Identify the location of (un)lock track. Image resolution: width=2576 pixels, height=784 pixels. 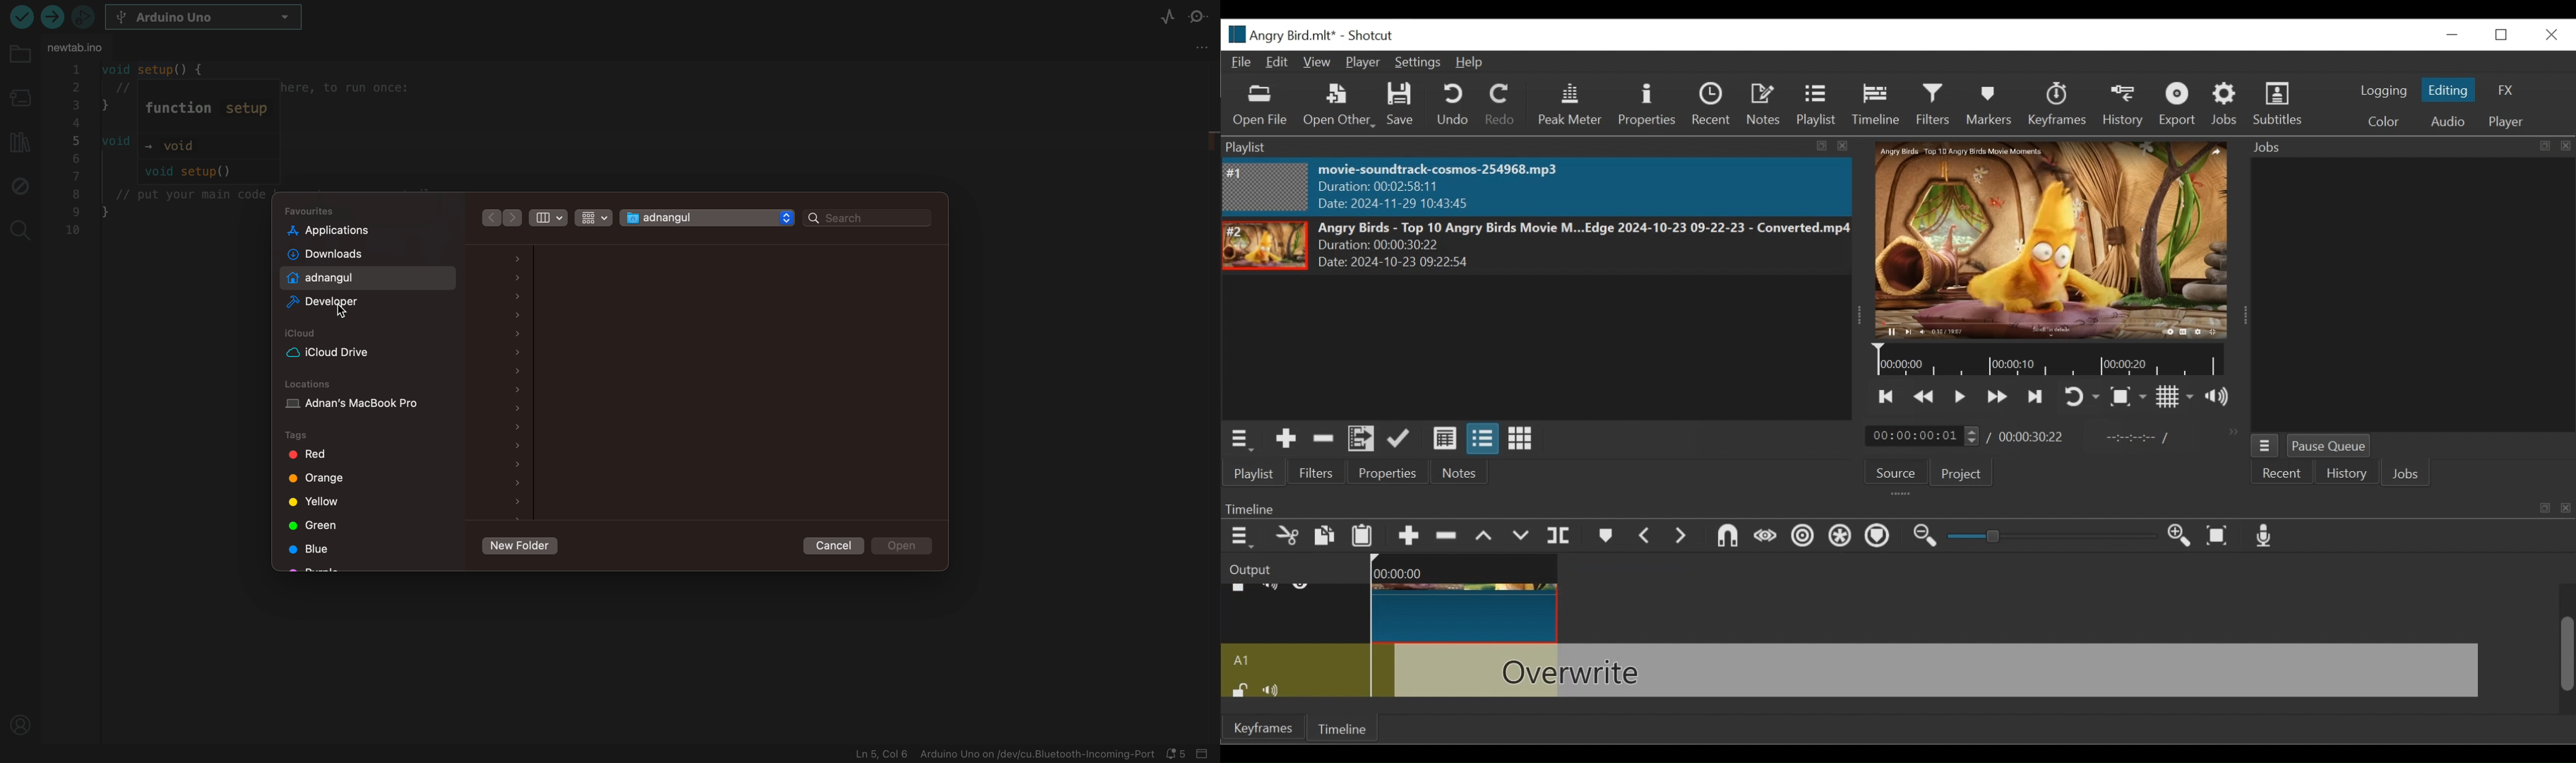
(1239, 689).